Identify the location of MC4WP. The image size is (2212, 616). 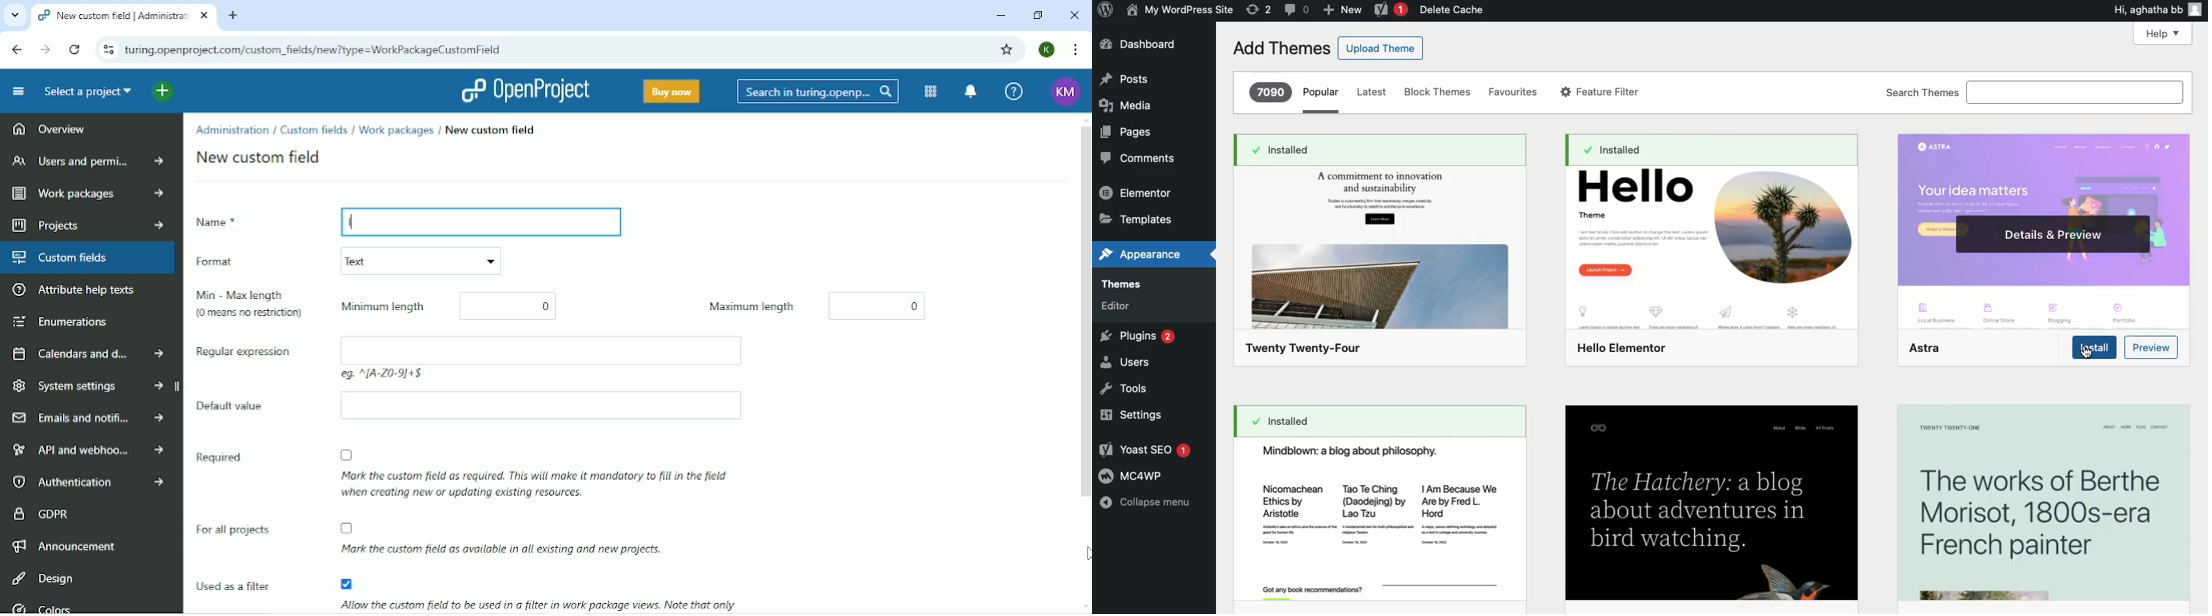
(1132, 475).